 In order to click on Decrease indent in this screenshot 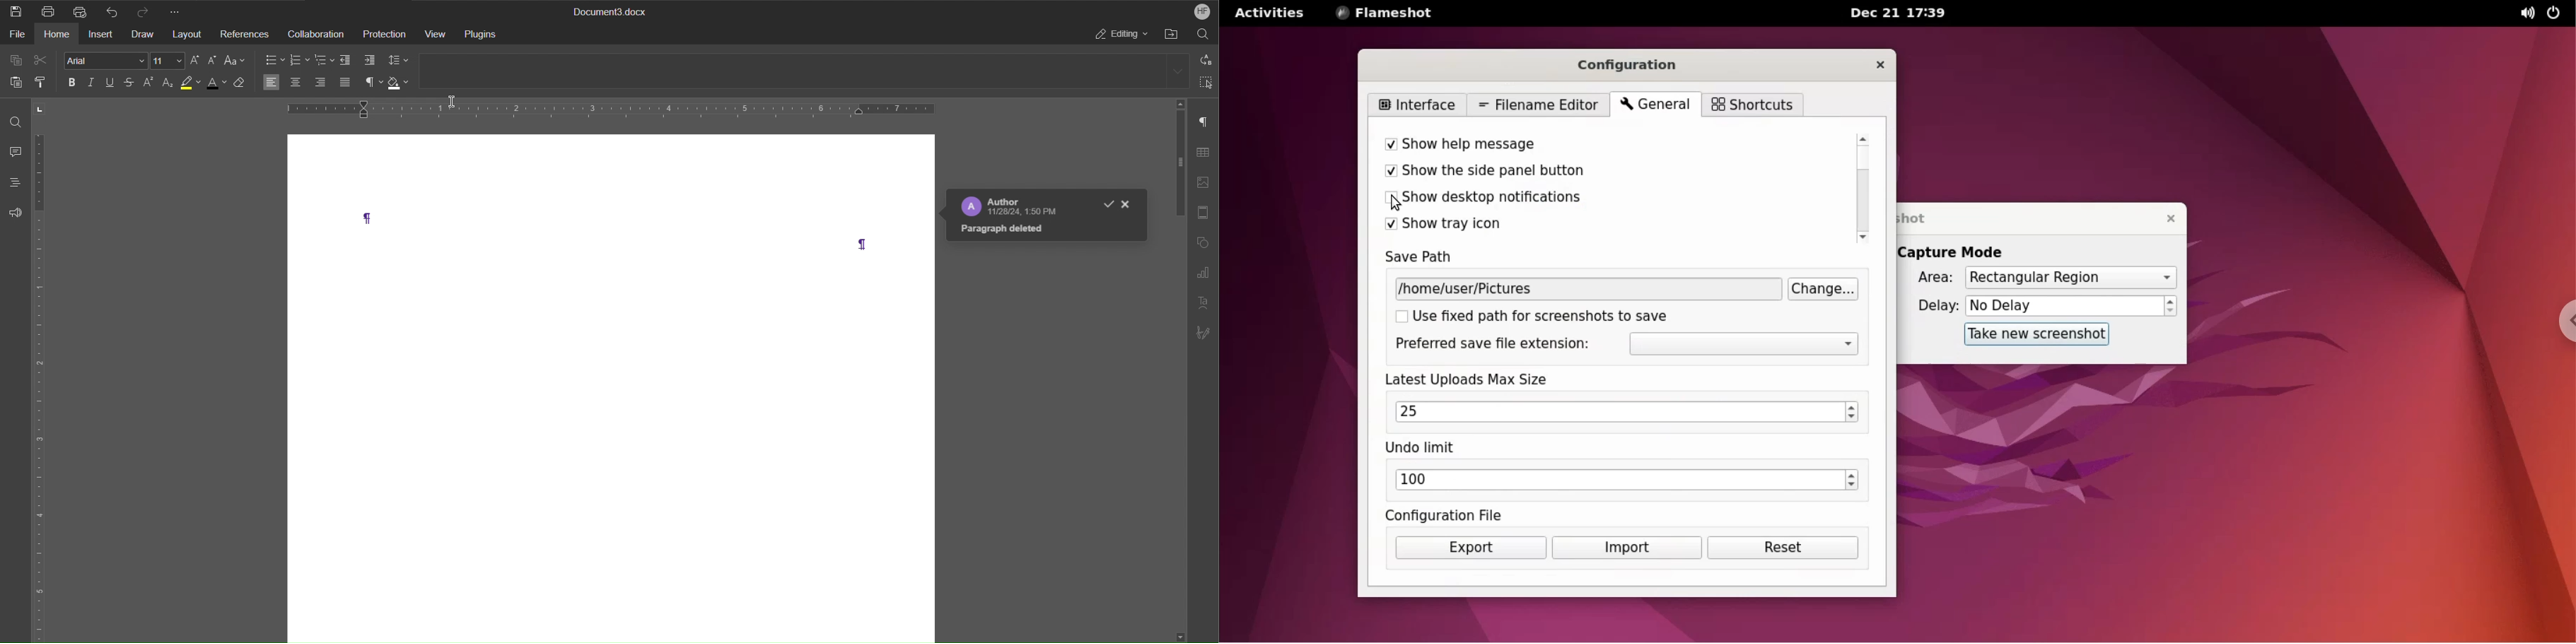, I will do `click(348, 59)`.